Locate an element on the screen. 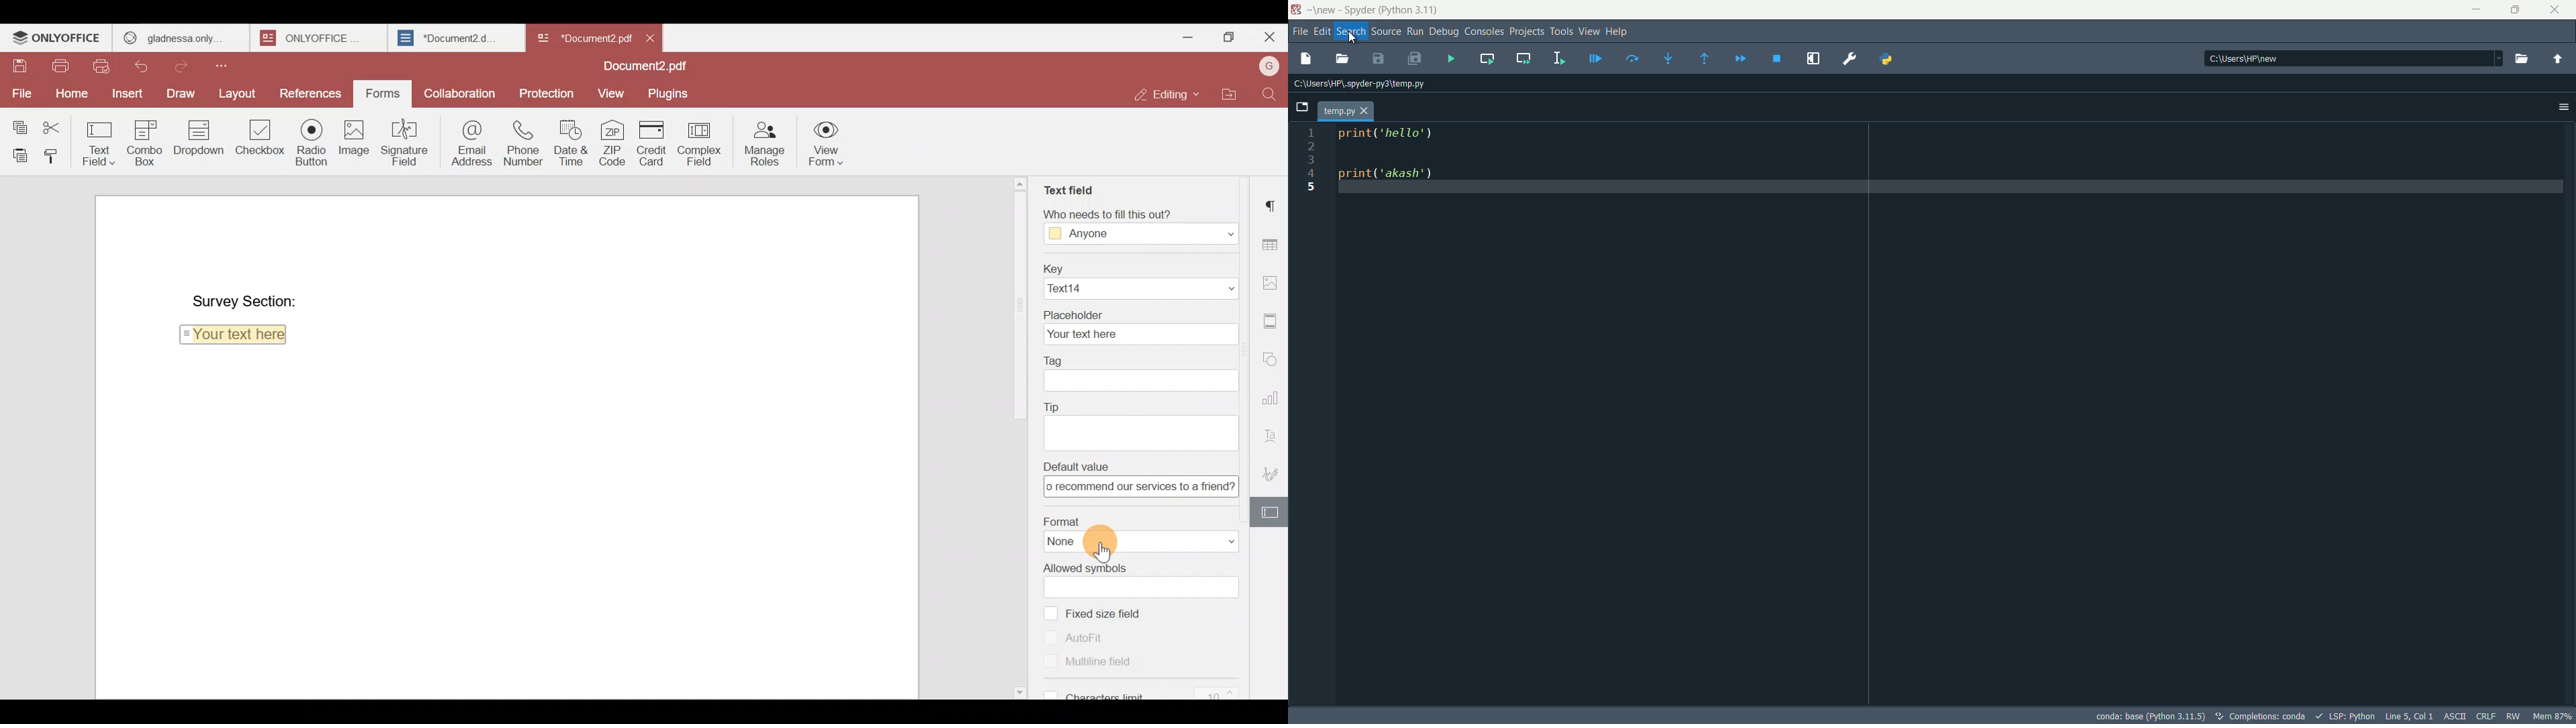 The image size is (2576, 728). Protection is located at coordinates (547, 92).